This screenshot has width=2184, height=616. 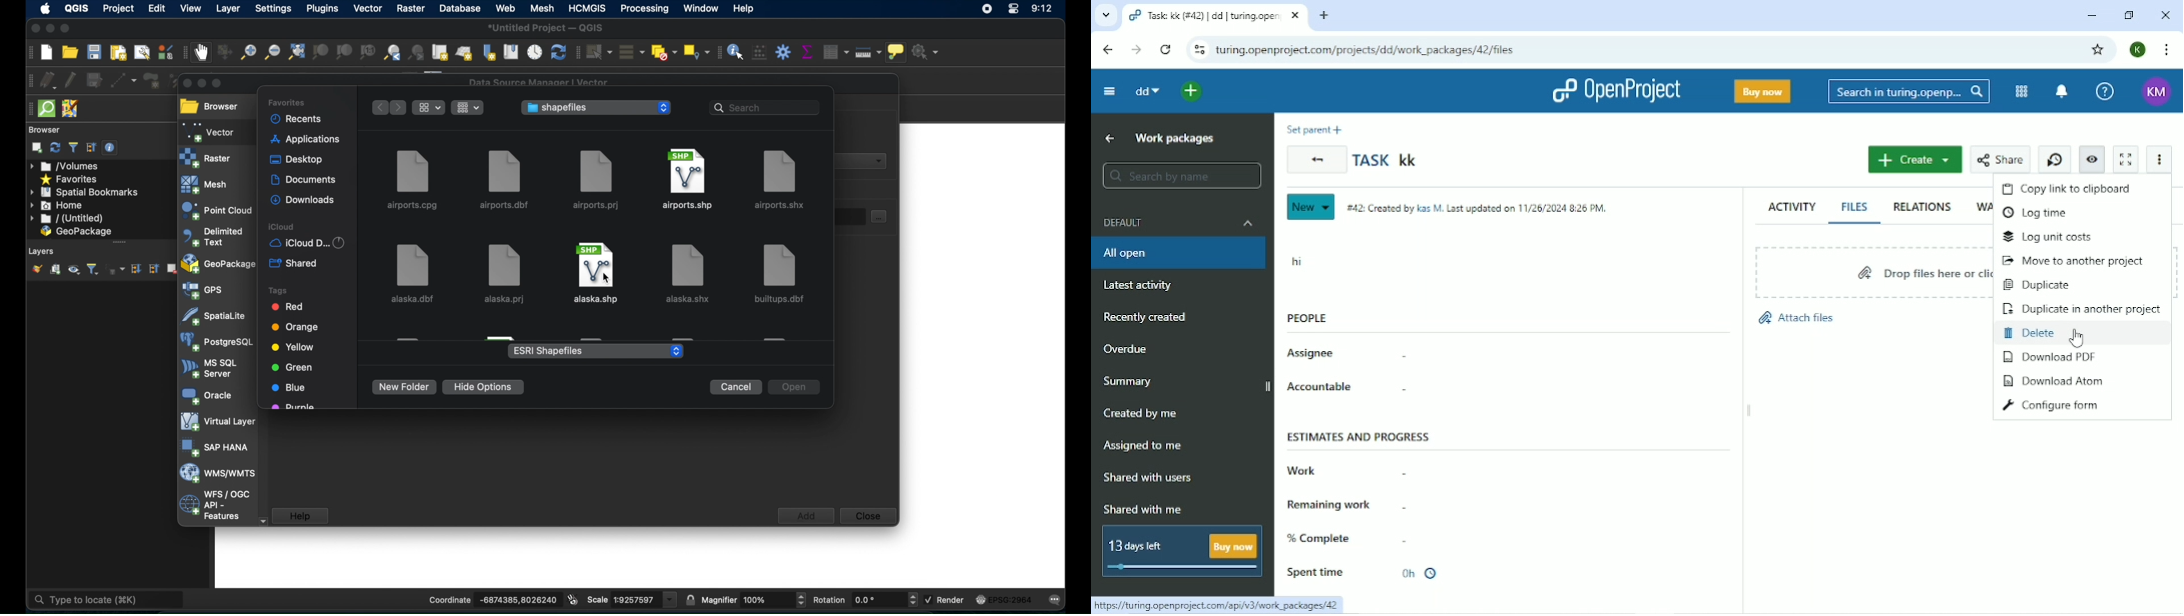 What do you see at coordinates (2043, 285) in the screenshot?
I see `Duplicate` at bounding box center [2043, 285].